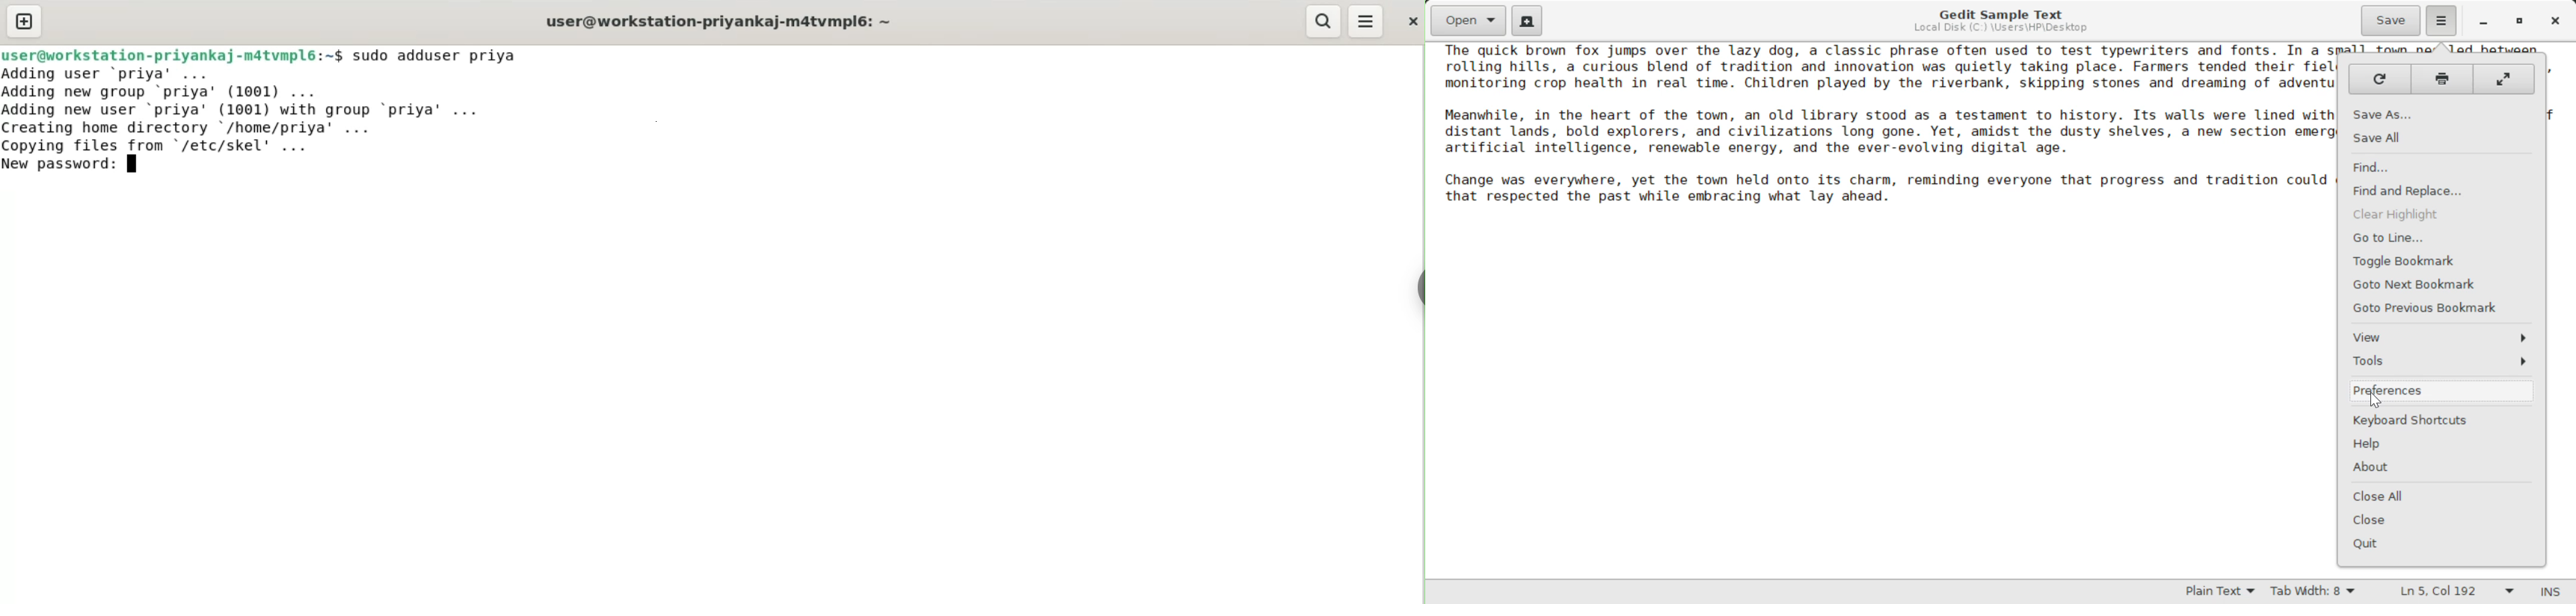 The width and height of the screenshot is (2576, 616). I want to click on Gedit Sample Text, so click(1998, 13).